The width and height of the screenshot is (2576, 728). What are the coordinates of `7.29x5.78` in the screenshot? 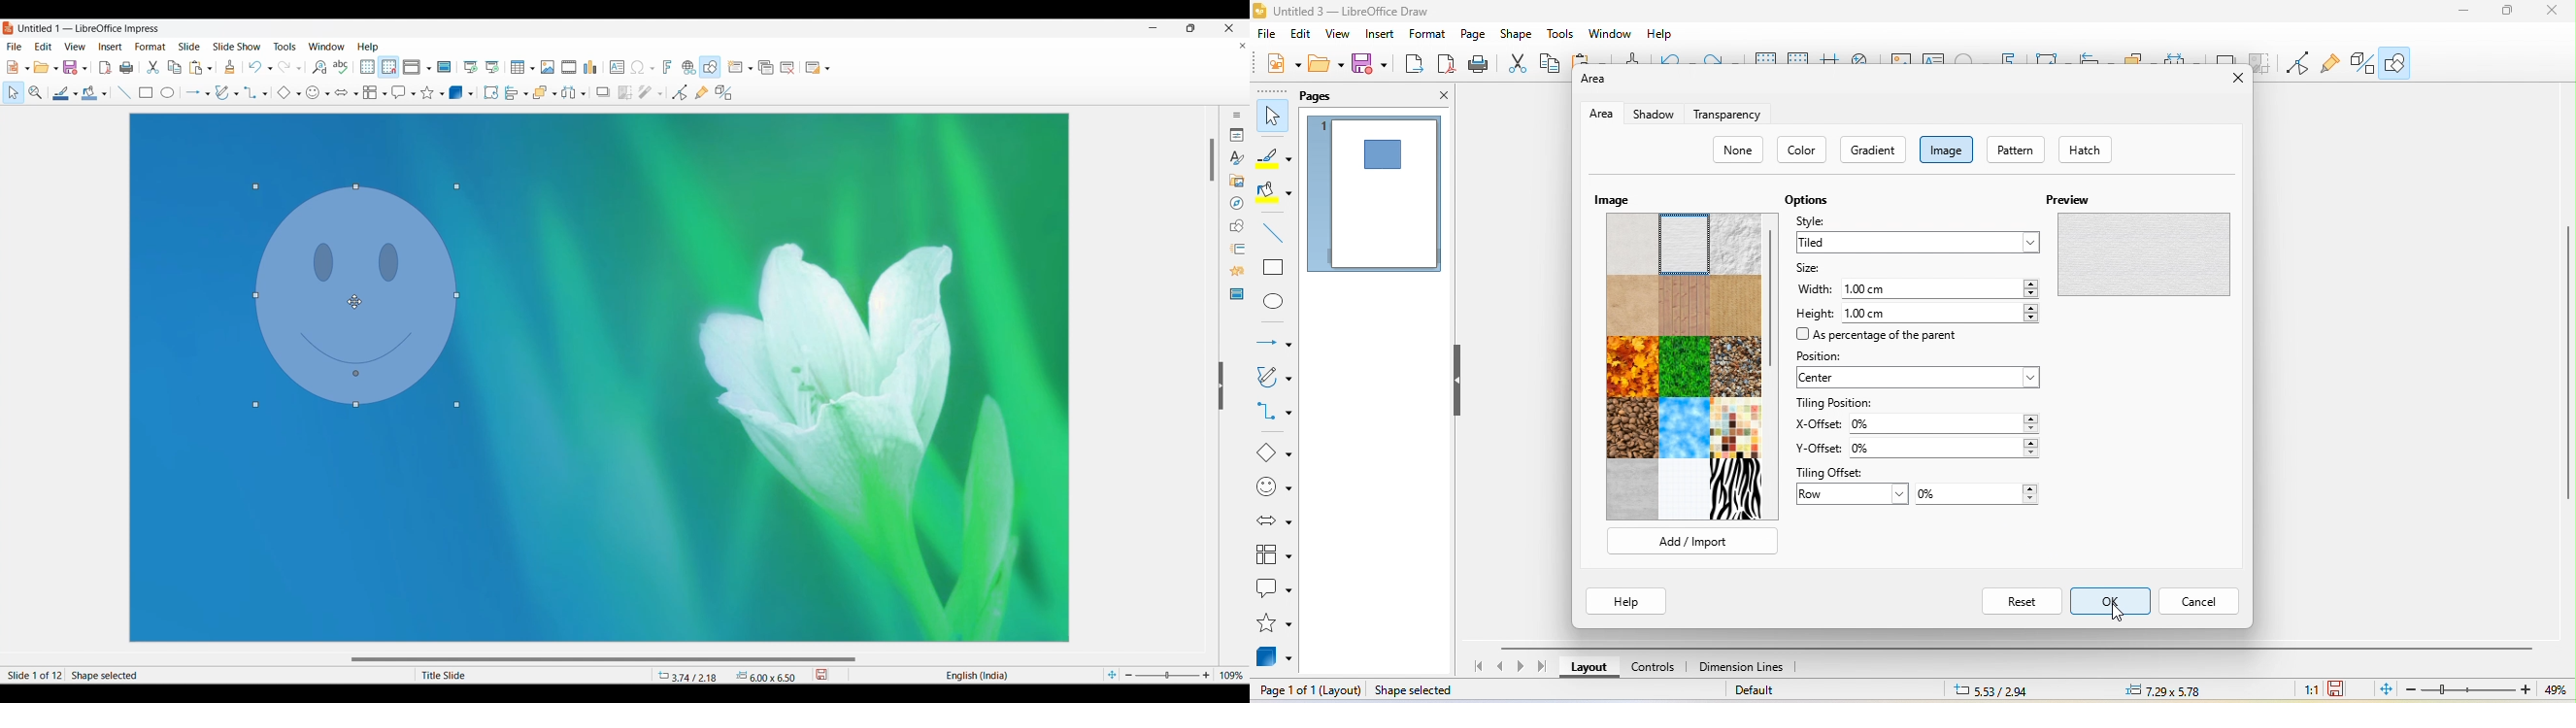 It's located at (2167, 690).